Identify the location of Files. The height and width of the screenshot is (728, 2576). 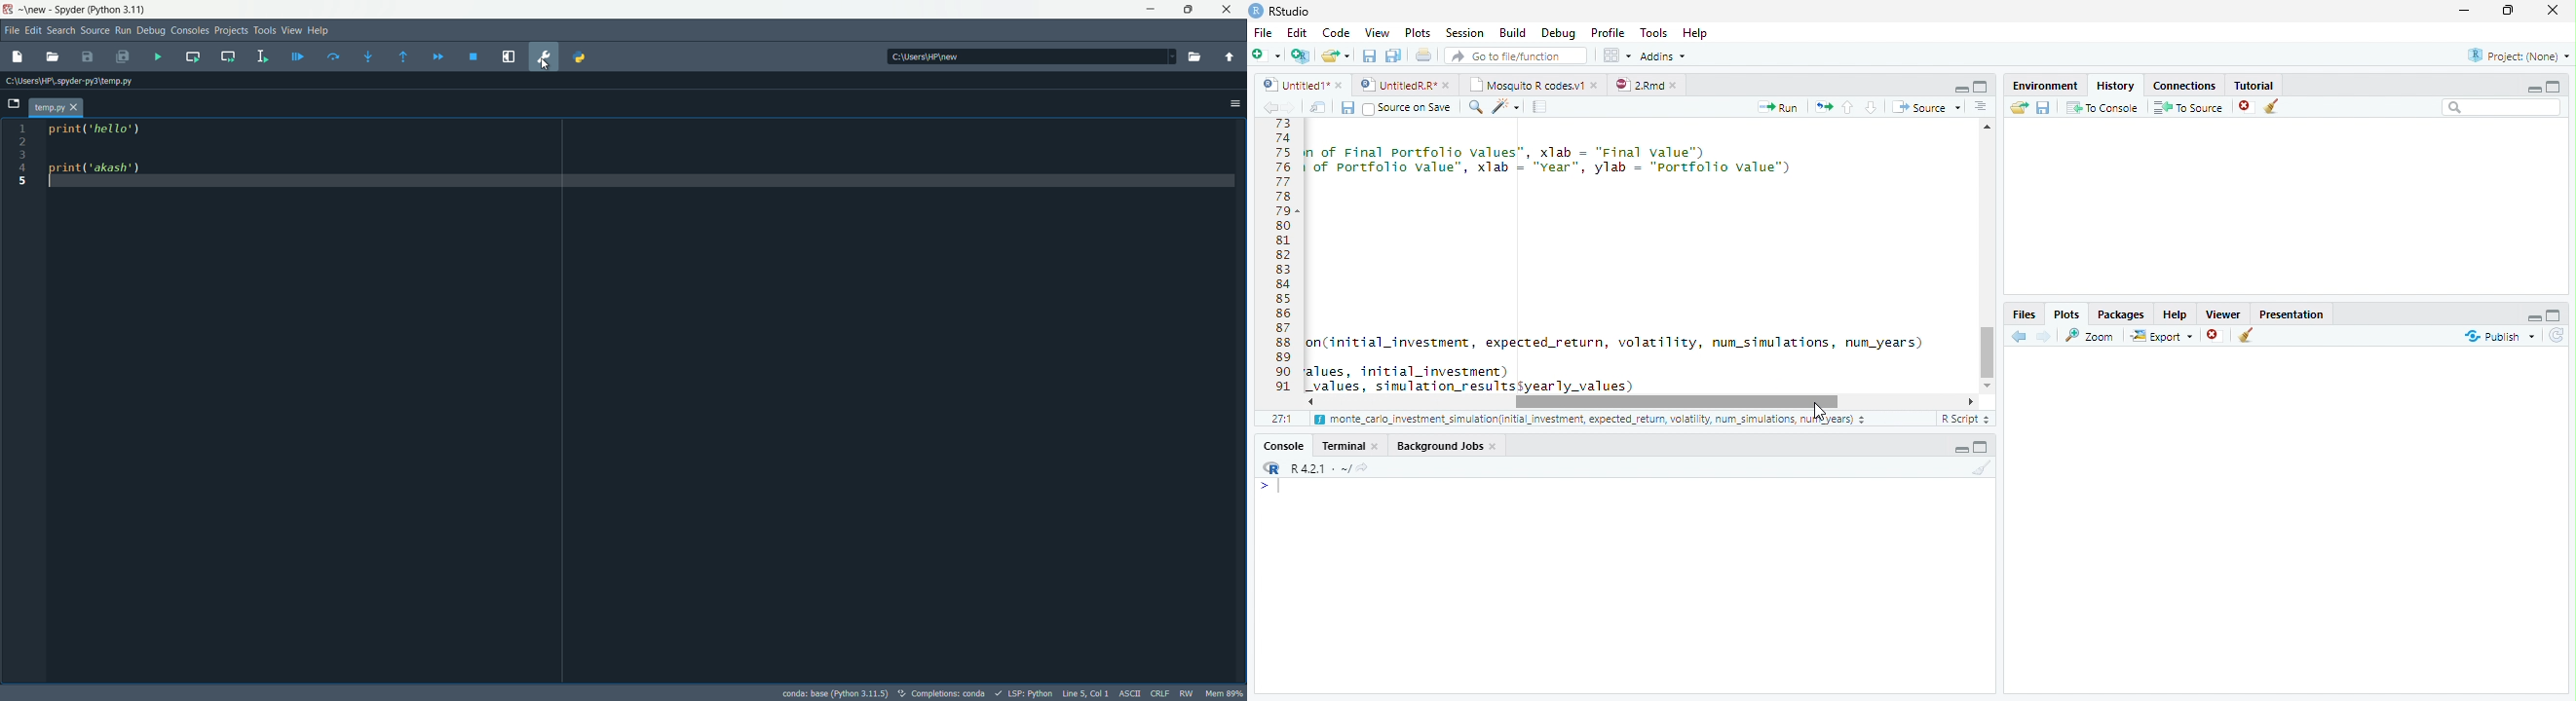
(2025, 314).